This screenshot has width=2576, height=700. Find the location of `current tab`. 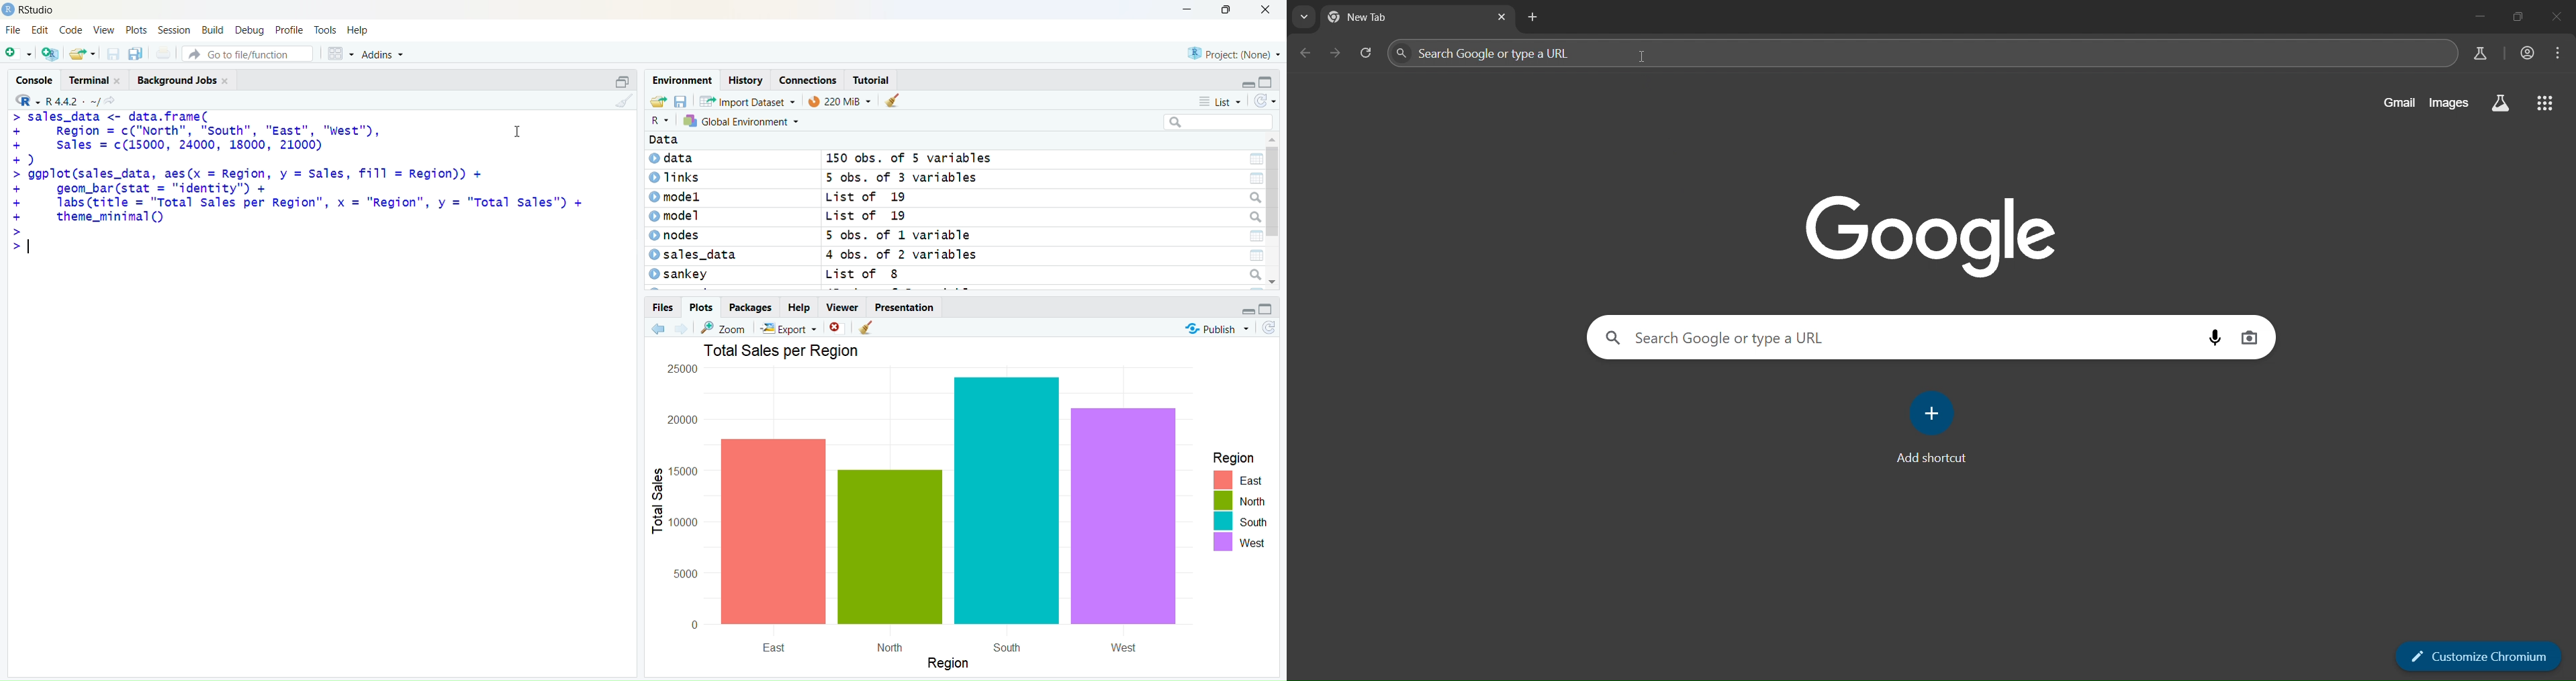

current tab is located at coordinates (1399, 19).